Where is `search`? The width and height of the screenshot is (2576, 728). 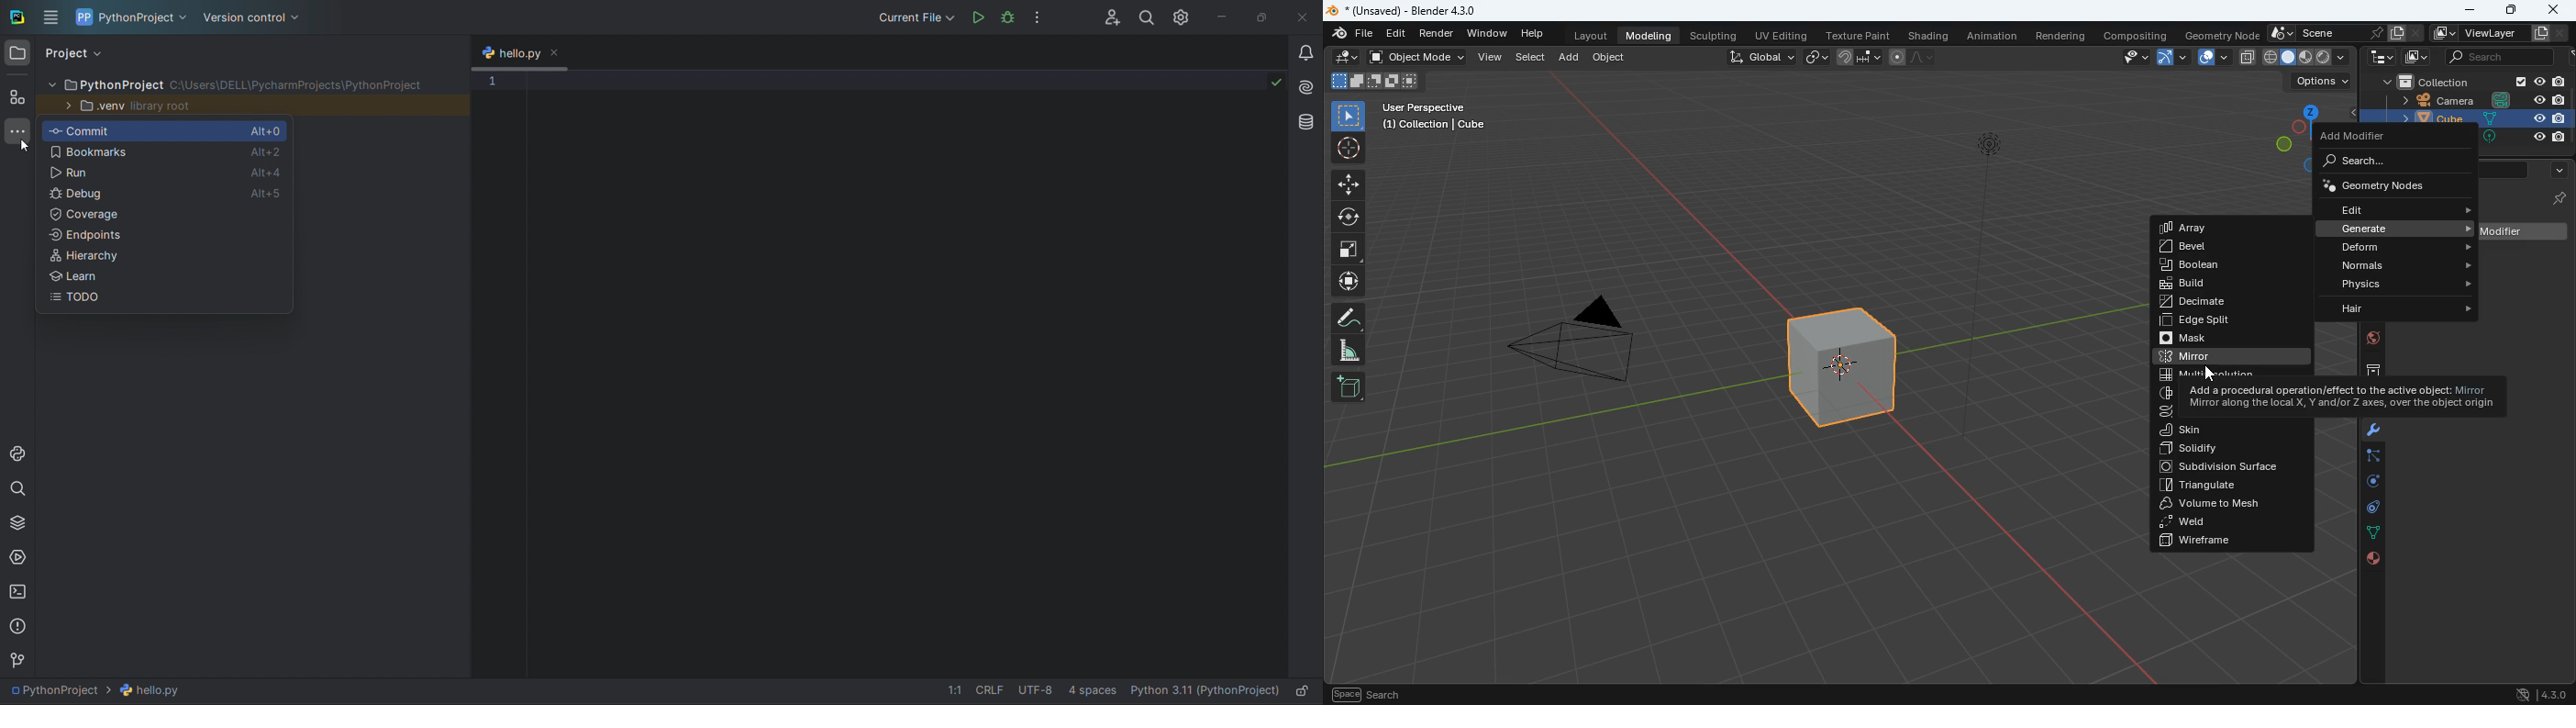
search is located at coordinates (2370, 162).